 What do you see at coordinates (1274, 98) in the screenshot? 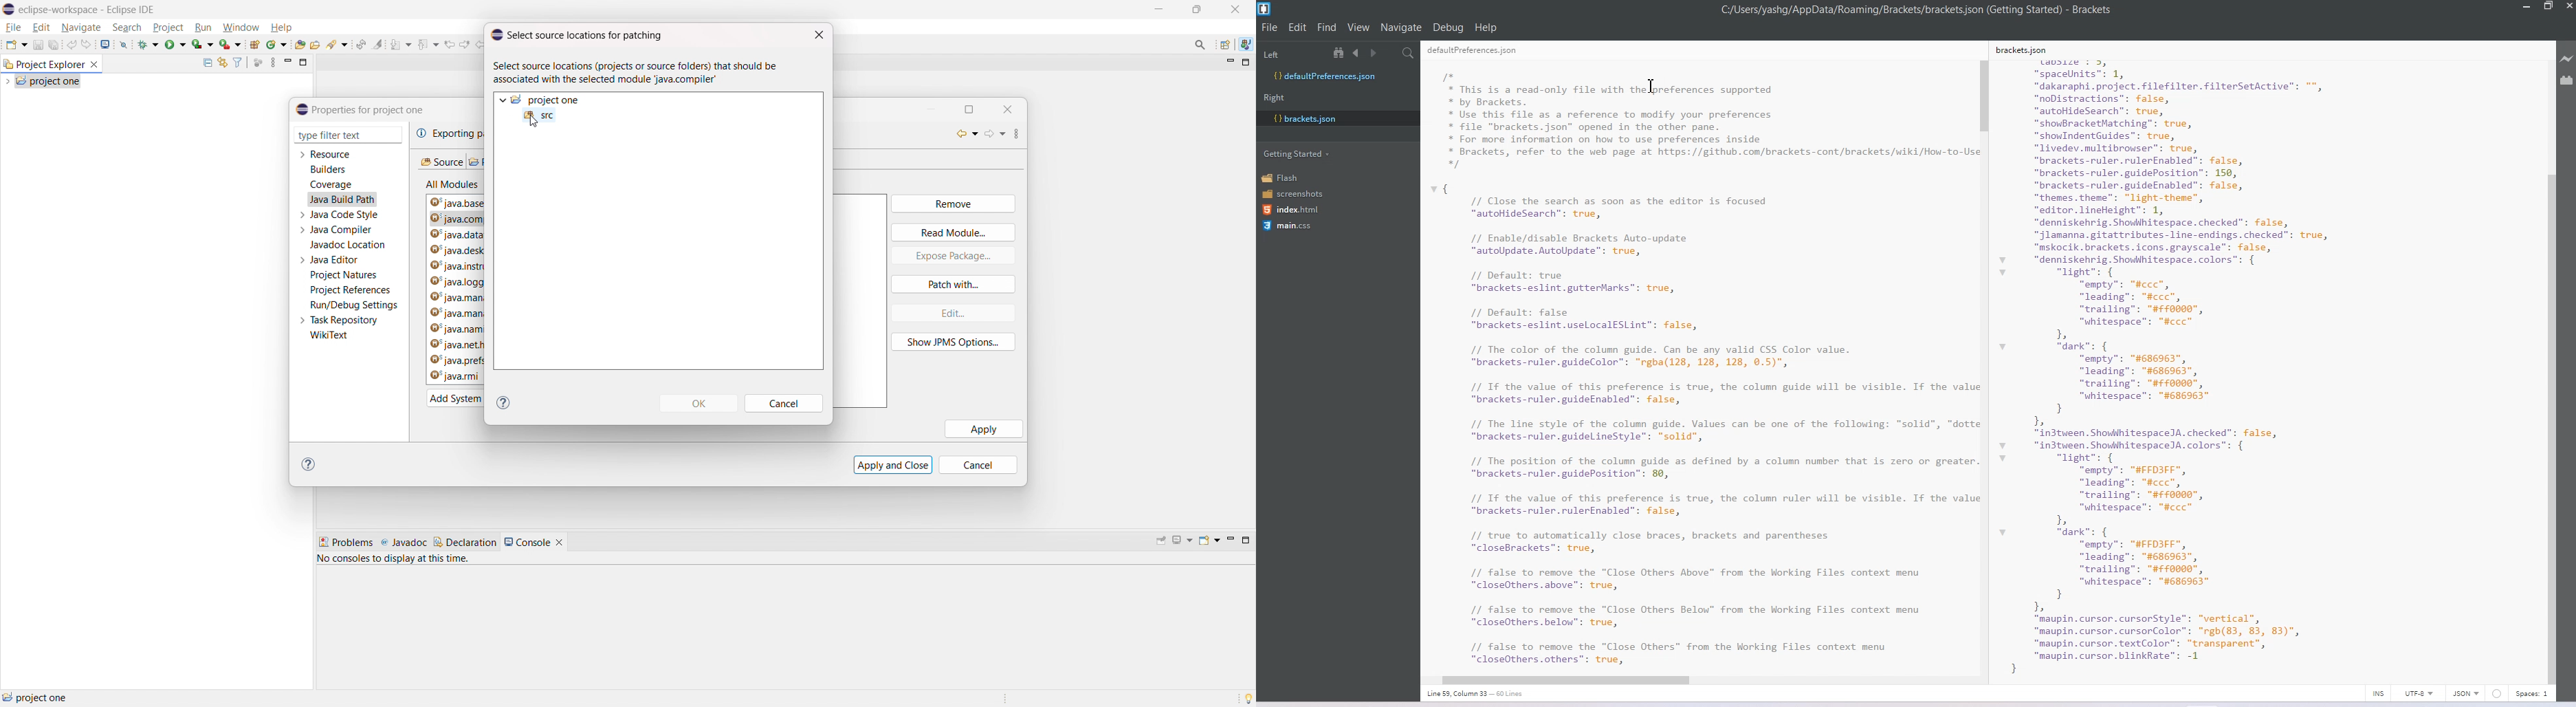
I see `Right` at bounding box center [1274, 98].